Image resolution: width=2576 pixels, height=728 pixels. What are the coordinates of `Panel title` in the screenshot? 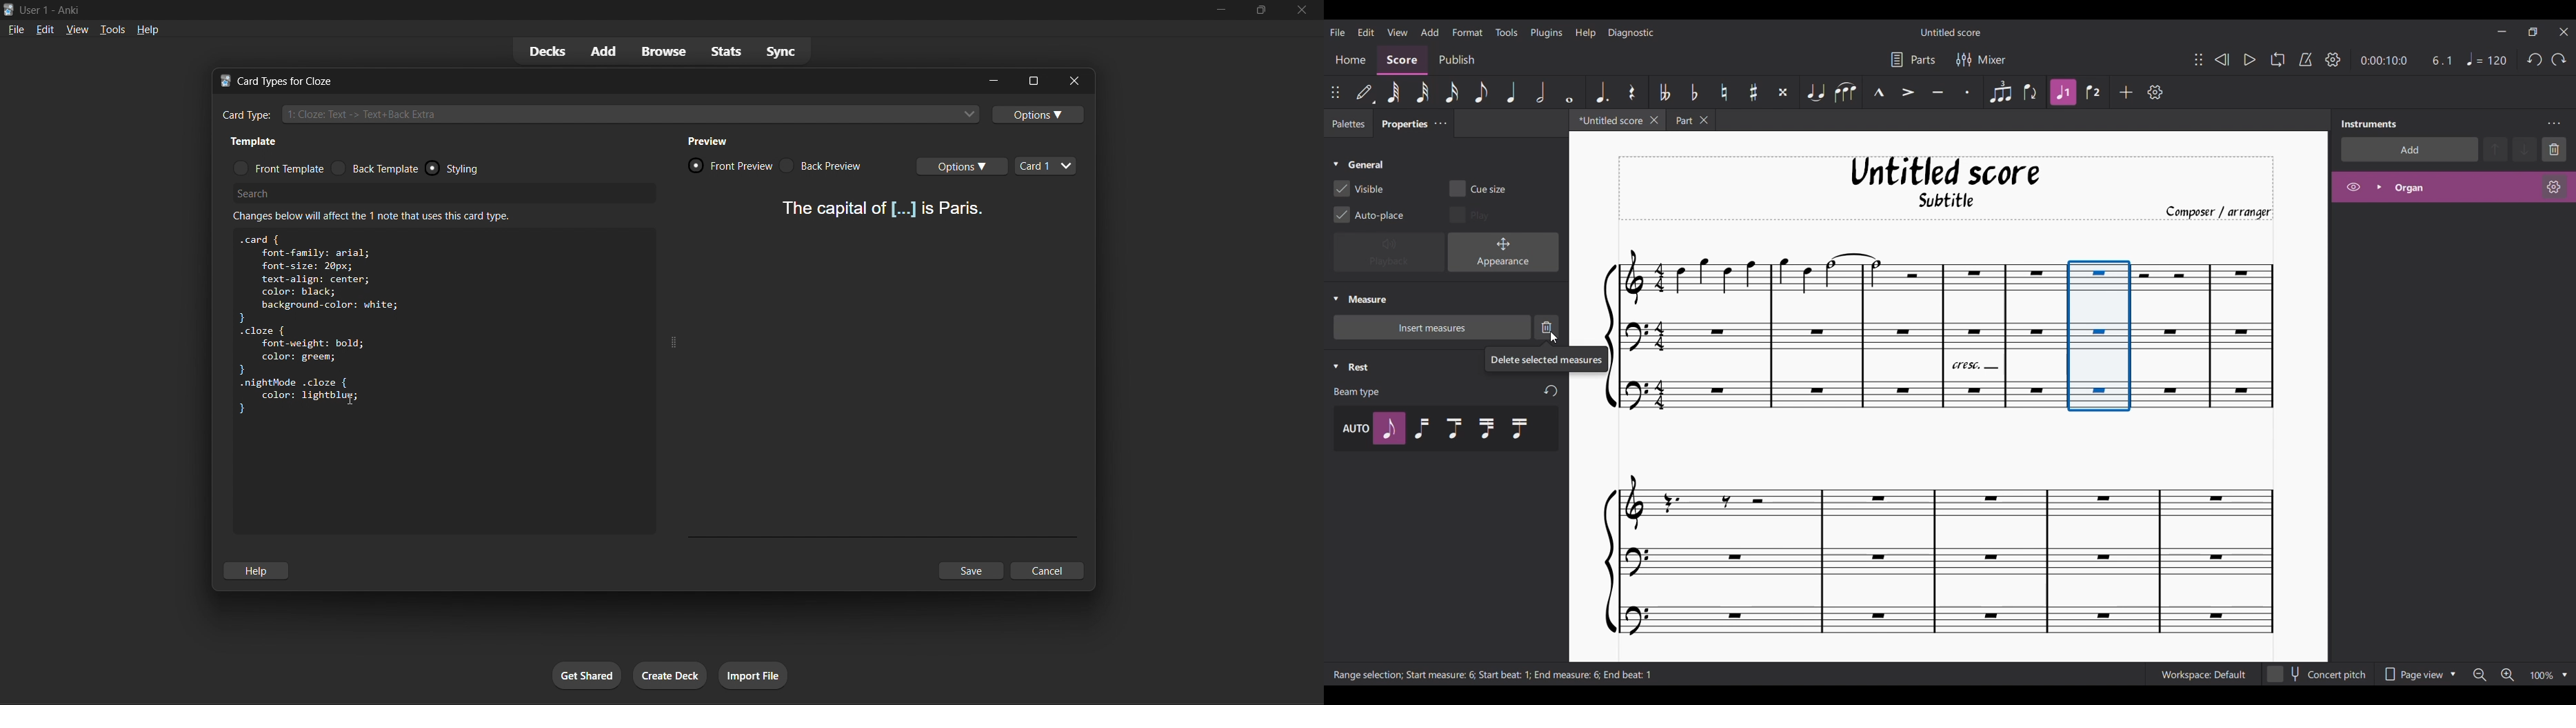 It's located at (2370, 124).